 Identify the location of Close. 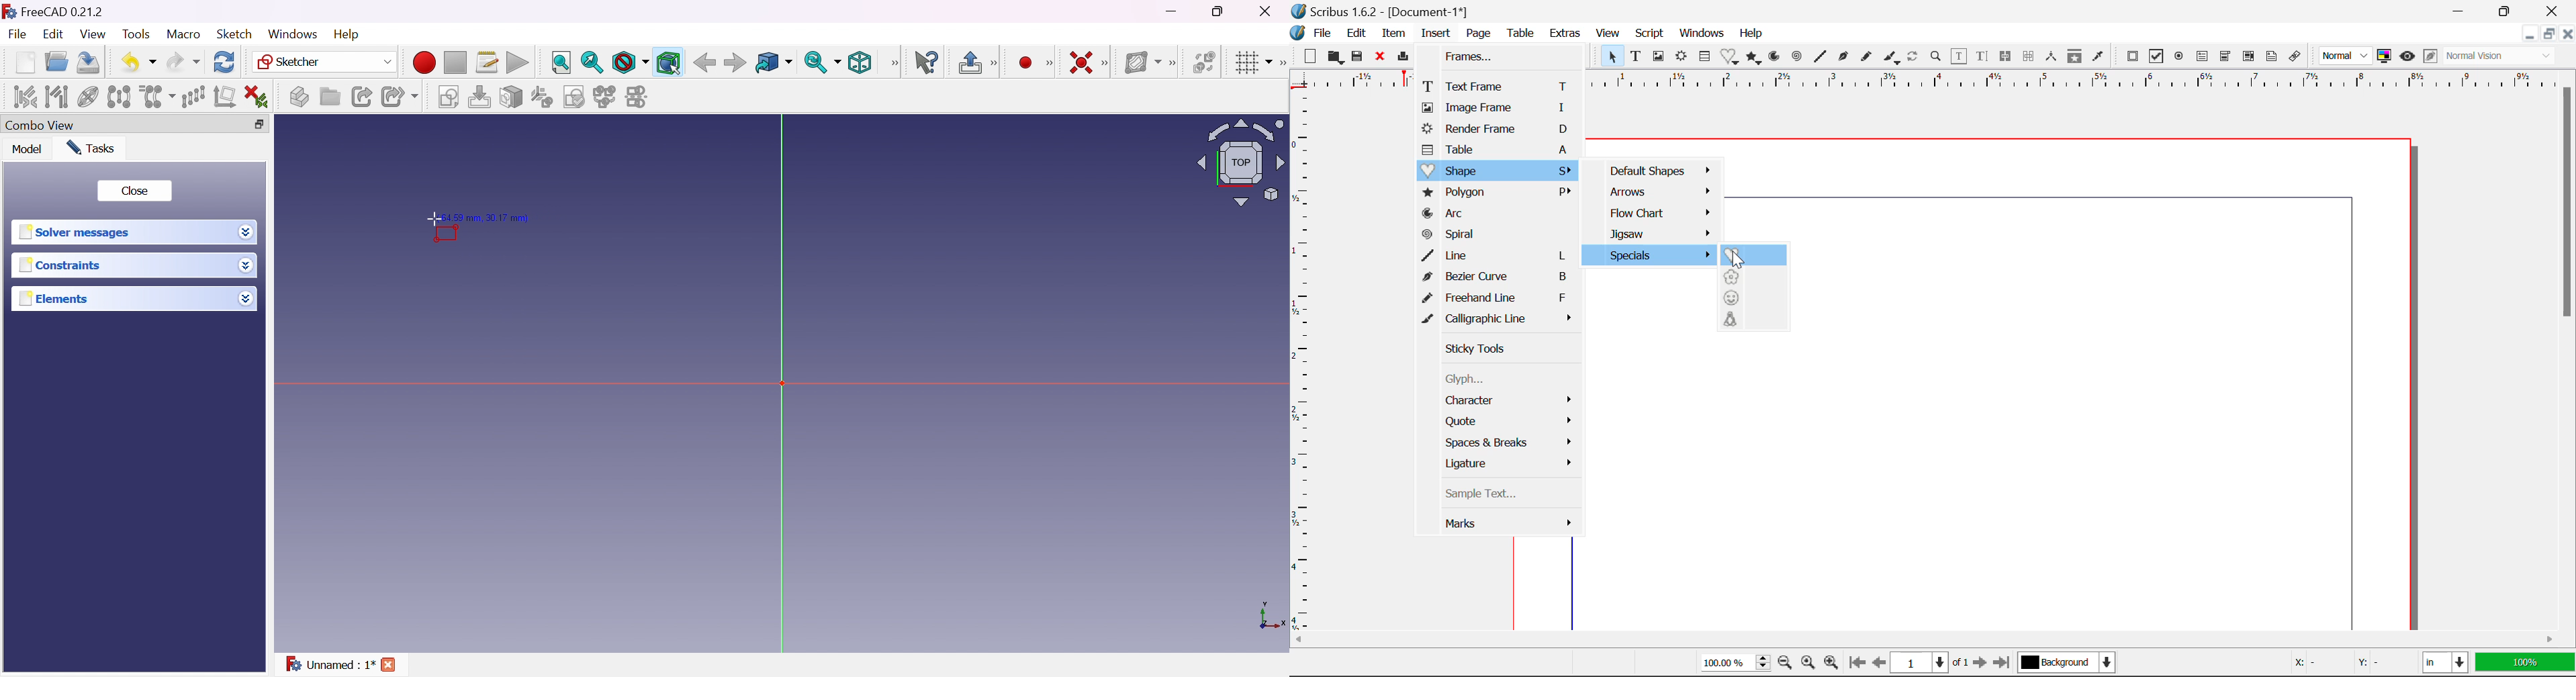
(2568, 36).